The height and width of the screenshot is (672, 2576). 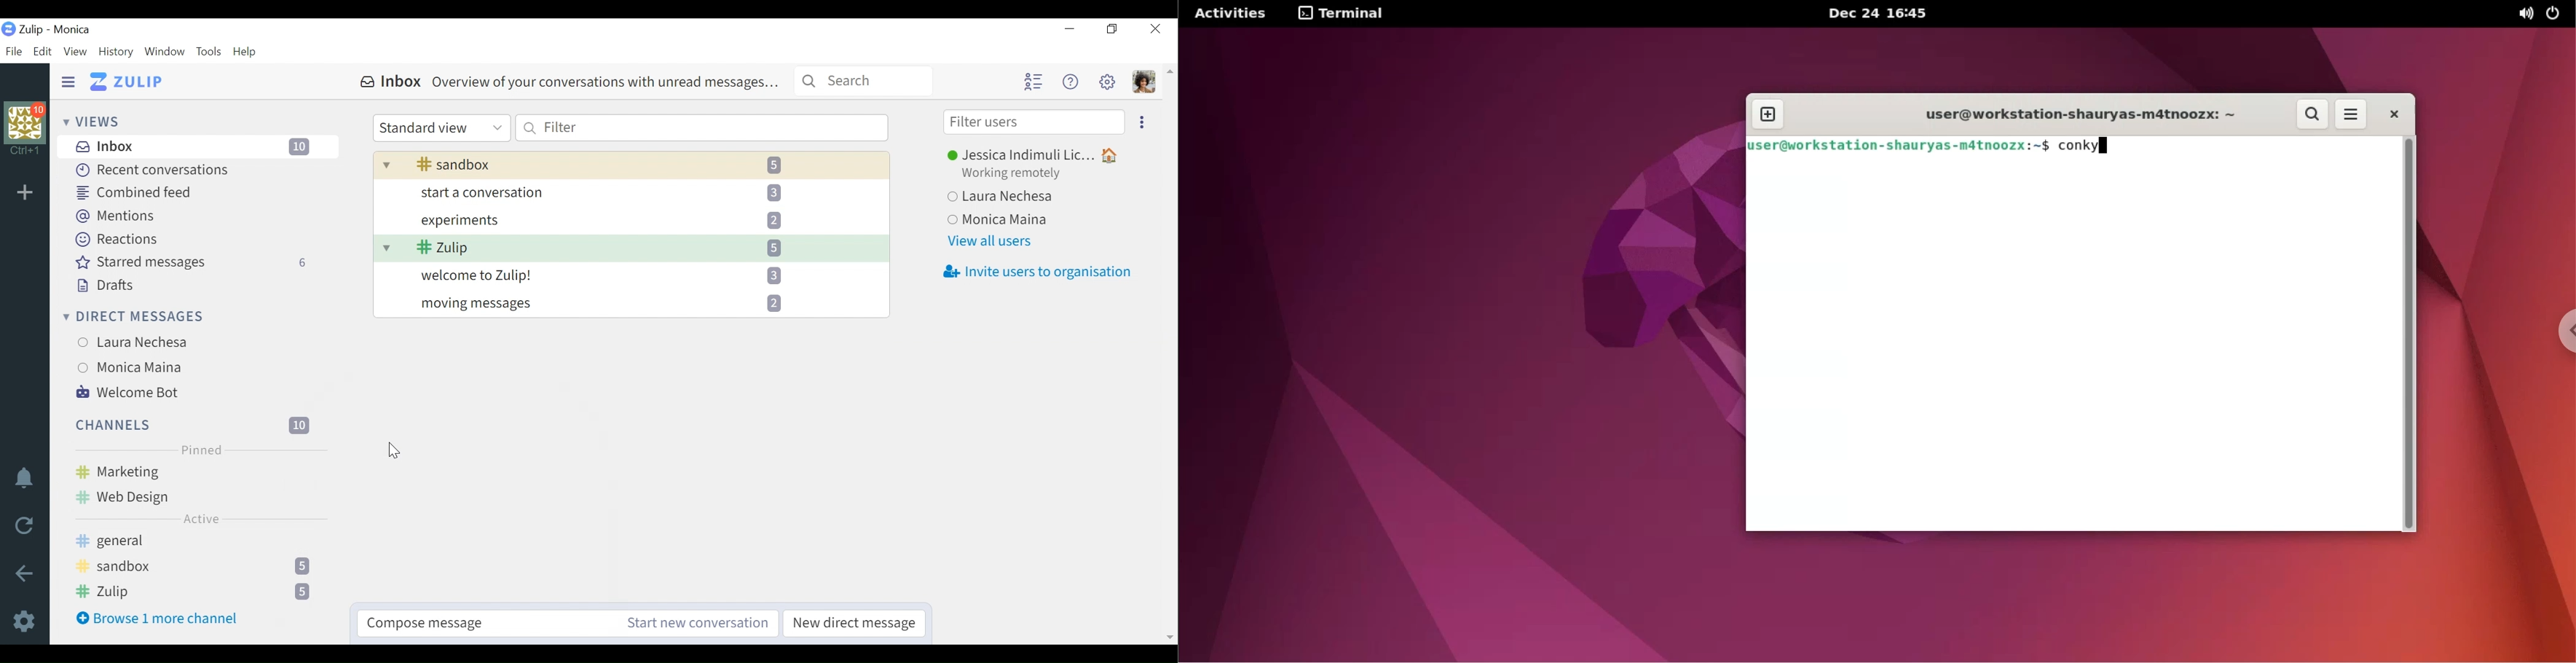 What do you see at coordinates (91, 121) in the screenshot?
I see `Views` at bounding box center [91, 121].